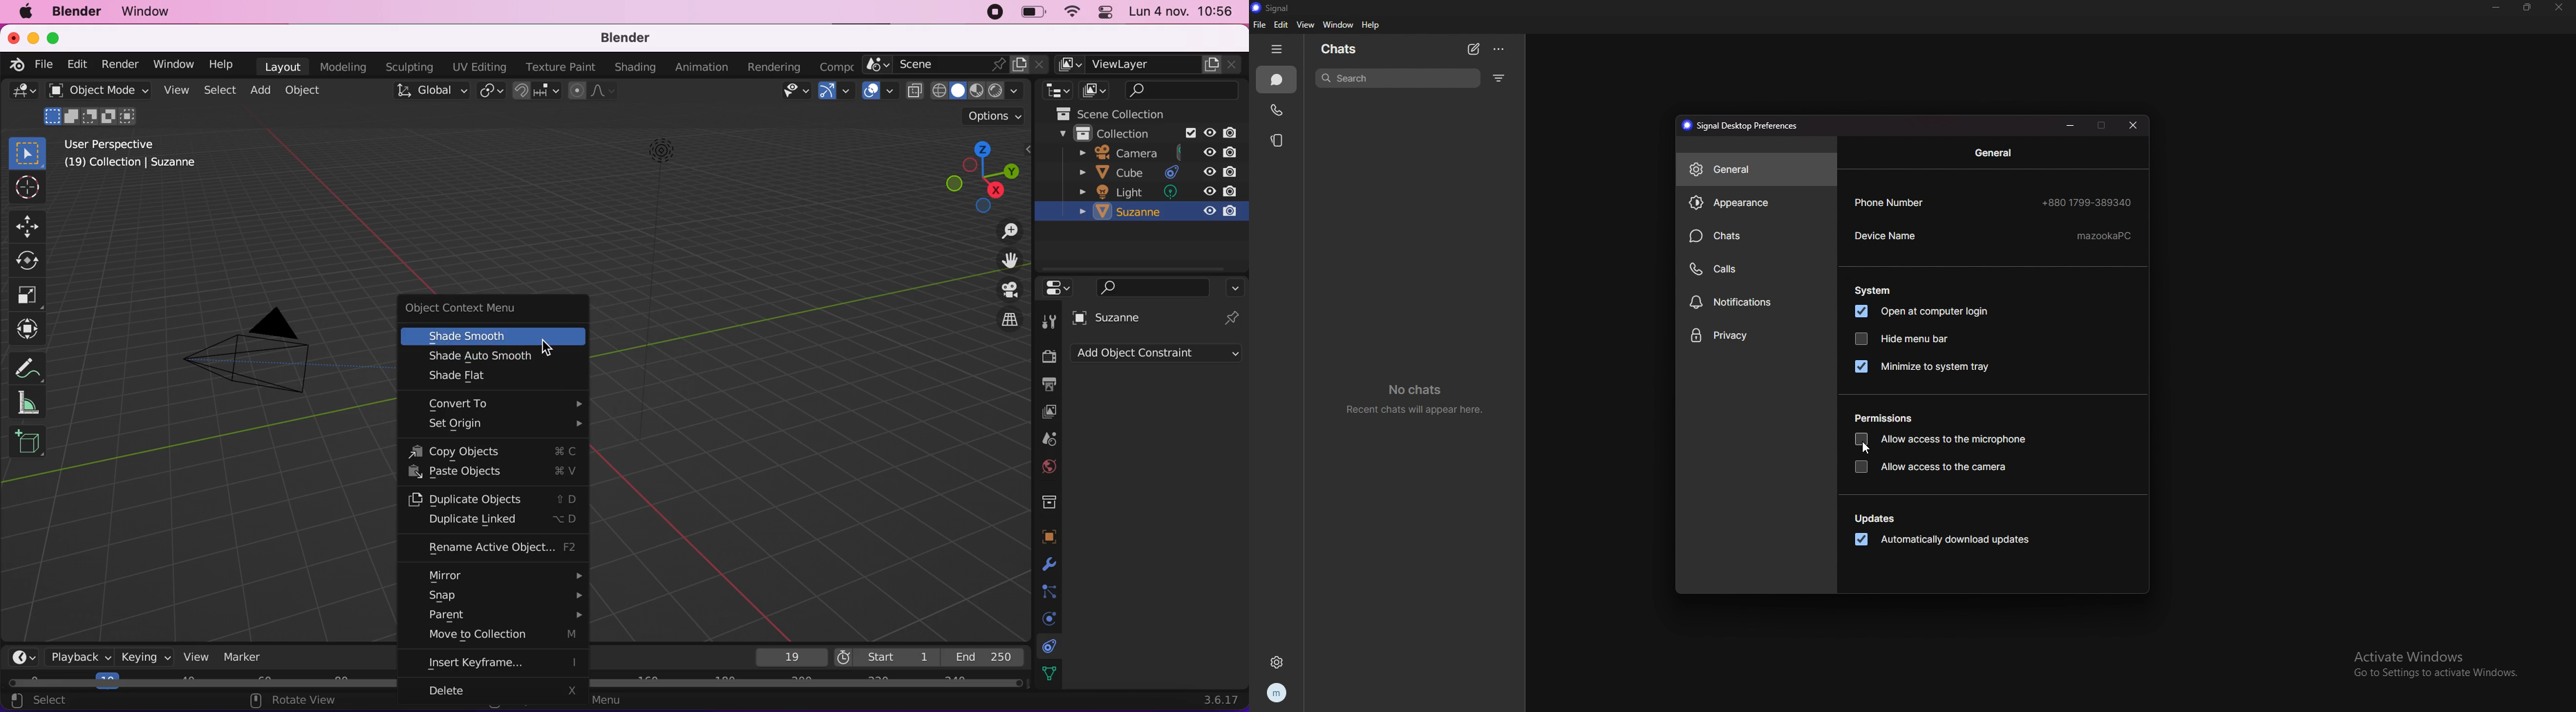 Image resolution: width=2576 pixels, height=728 pixels. Describe the element at coordinates (1872, 291) in the screenshot. I see `system` at that location.